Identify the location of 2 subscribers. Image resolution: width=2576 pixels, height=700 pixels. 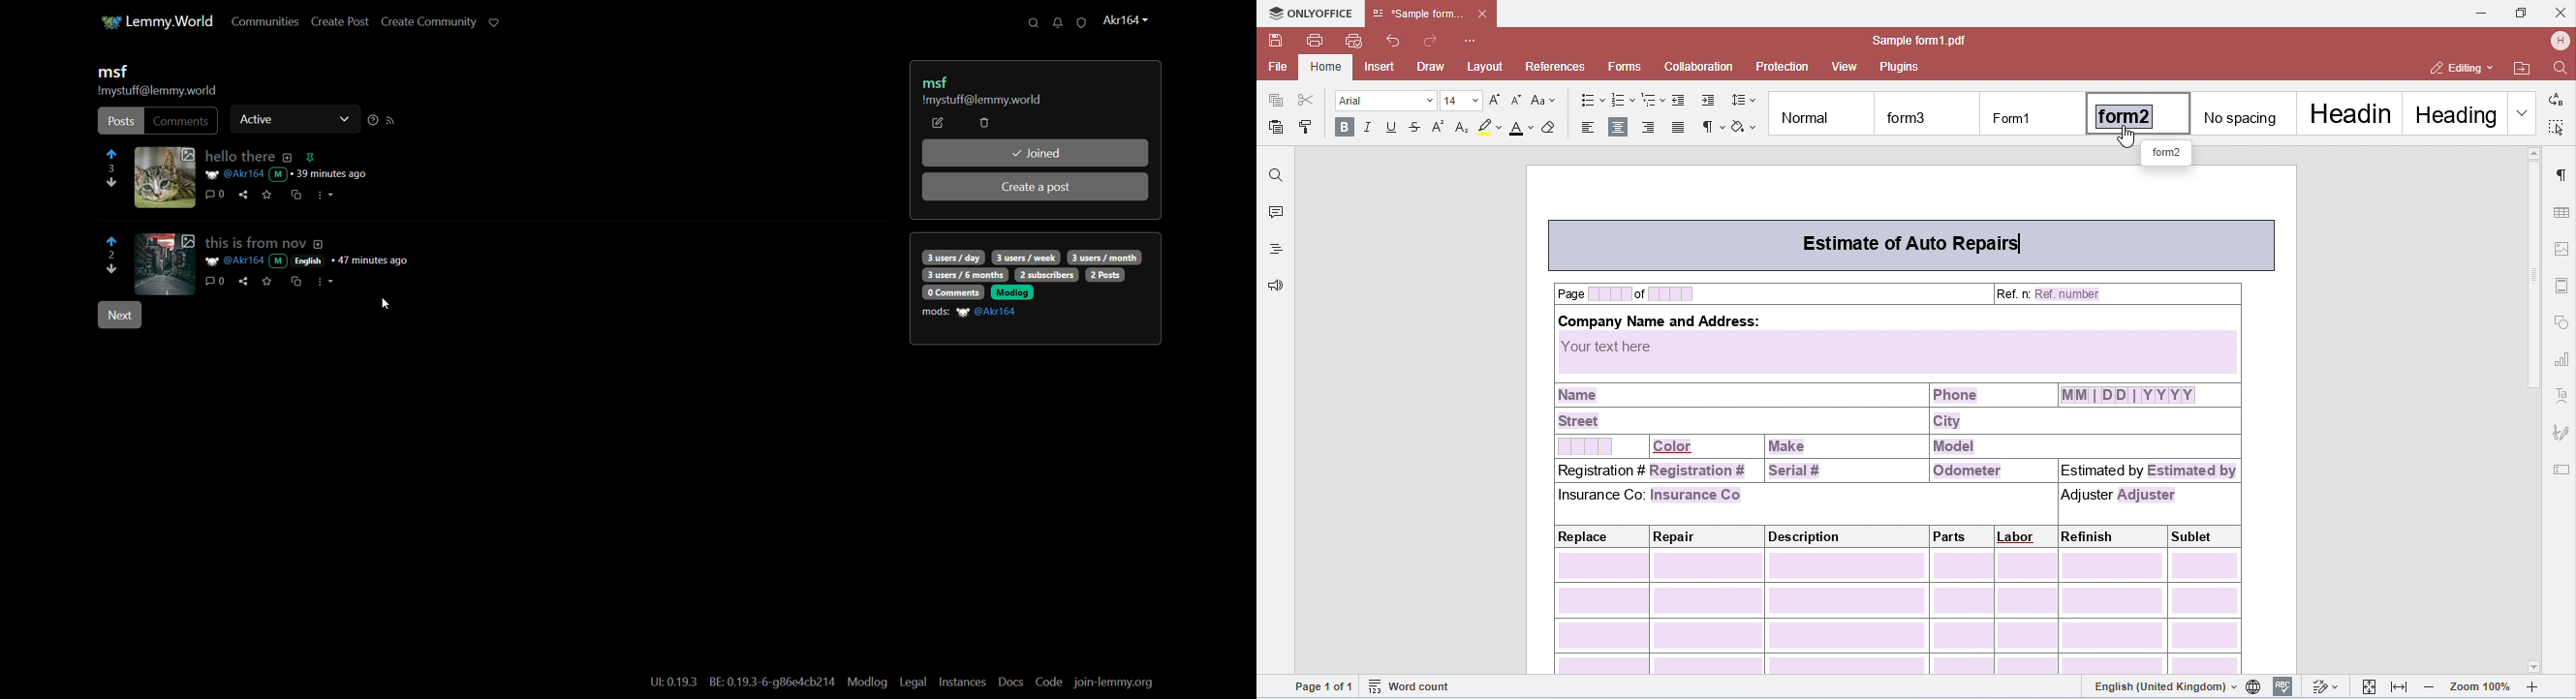
(1047, 275).